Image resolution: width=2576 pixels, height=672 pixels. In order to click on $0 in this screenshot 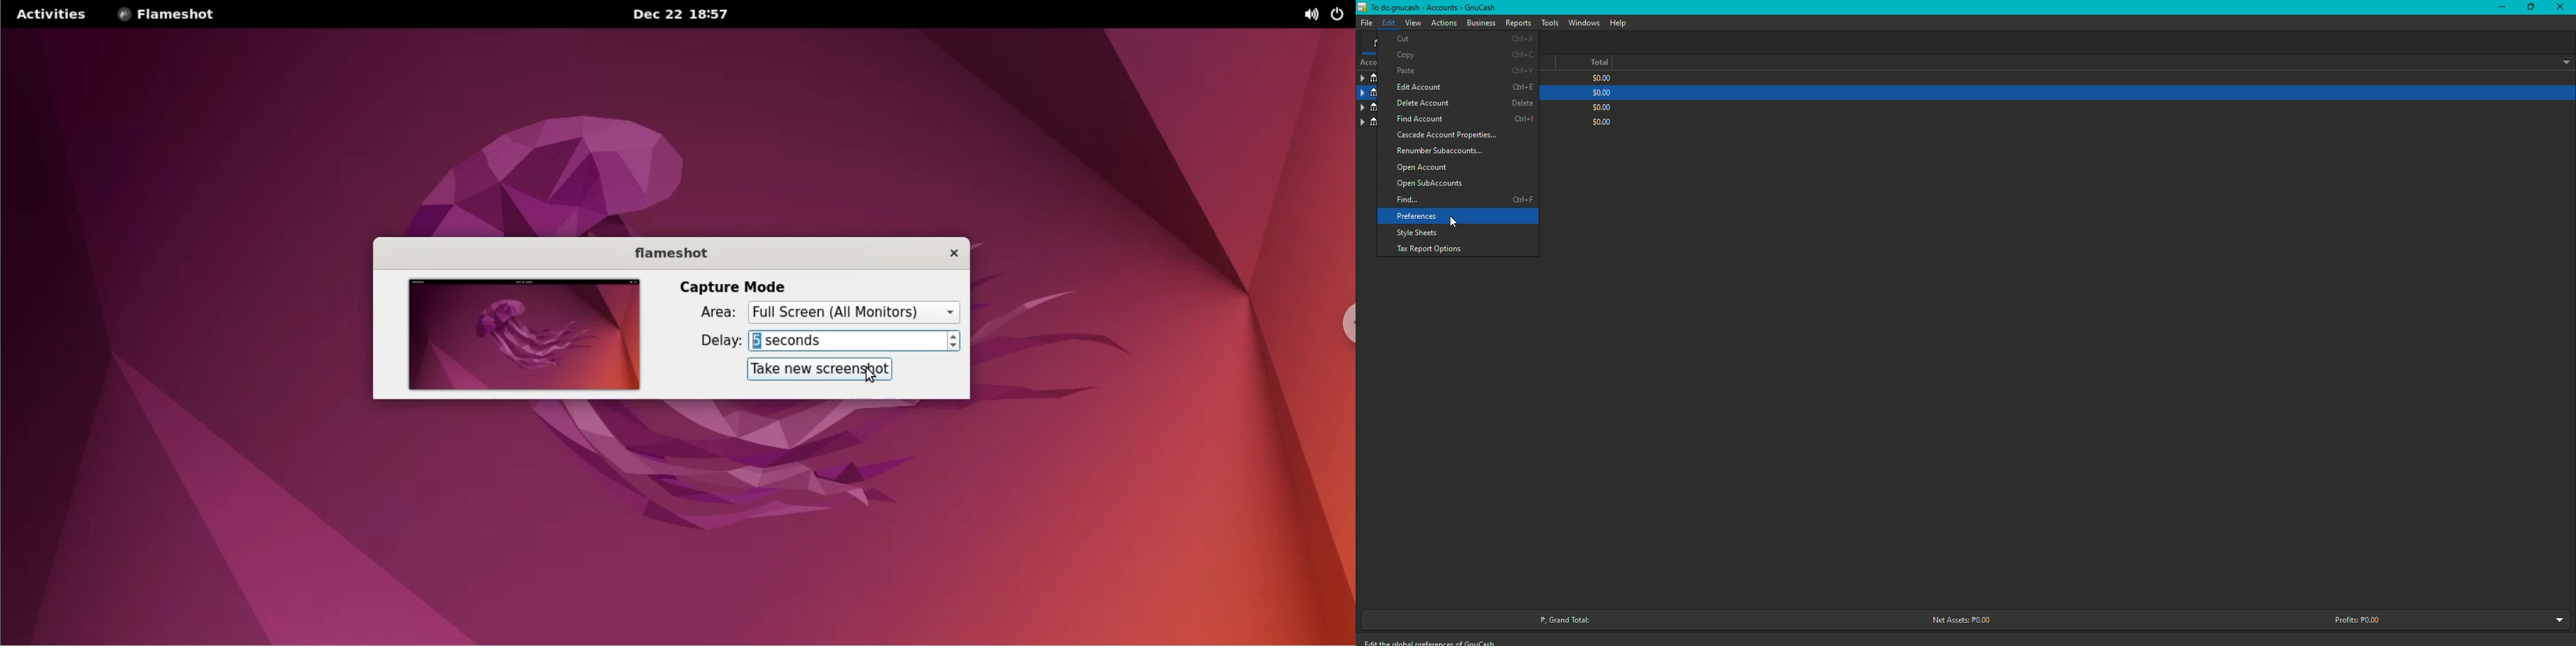, I will do `click(1604, 121)`.